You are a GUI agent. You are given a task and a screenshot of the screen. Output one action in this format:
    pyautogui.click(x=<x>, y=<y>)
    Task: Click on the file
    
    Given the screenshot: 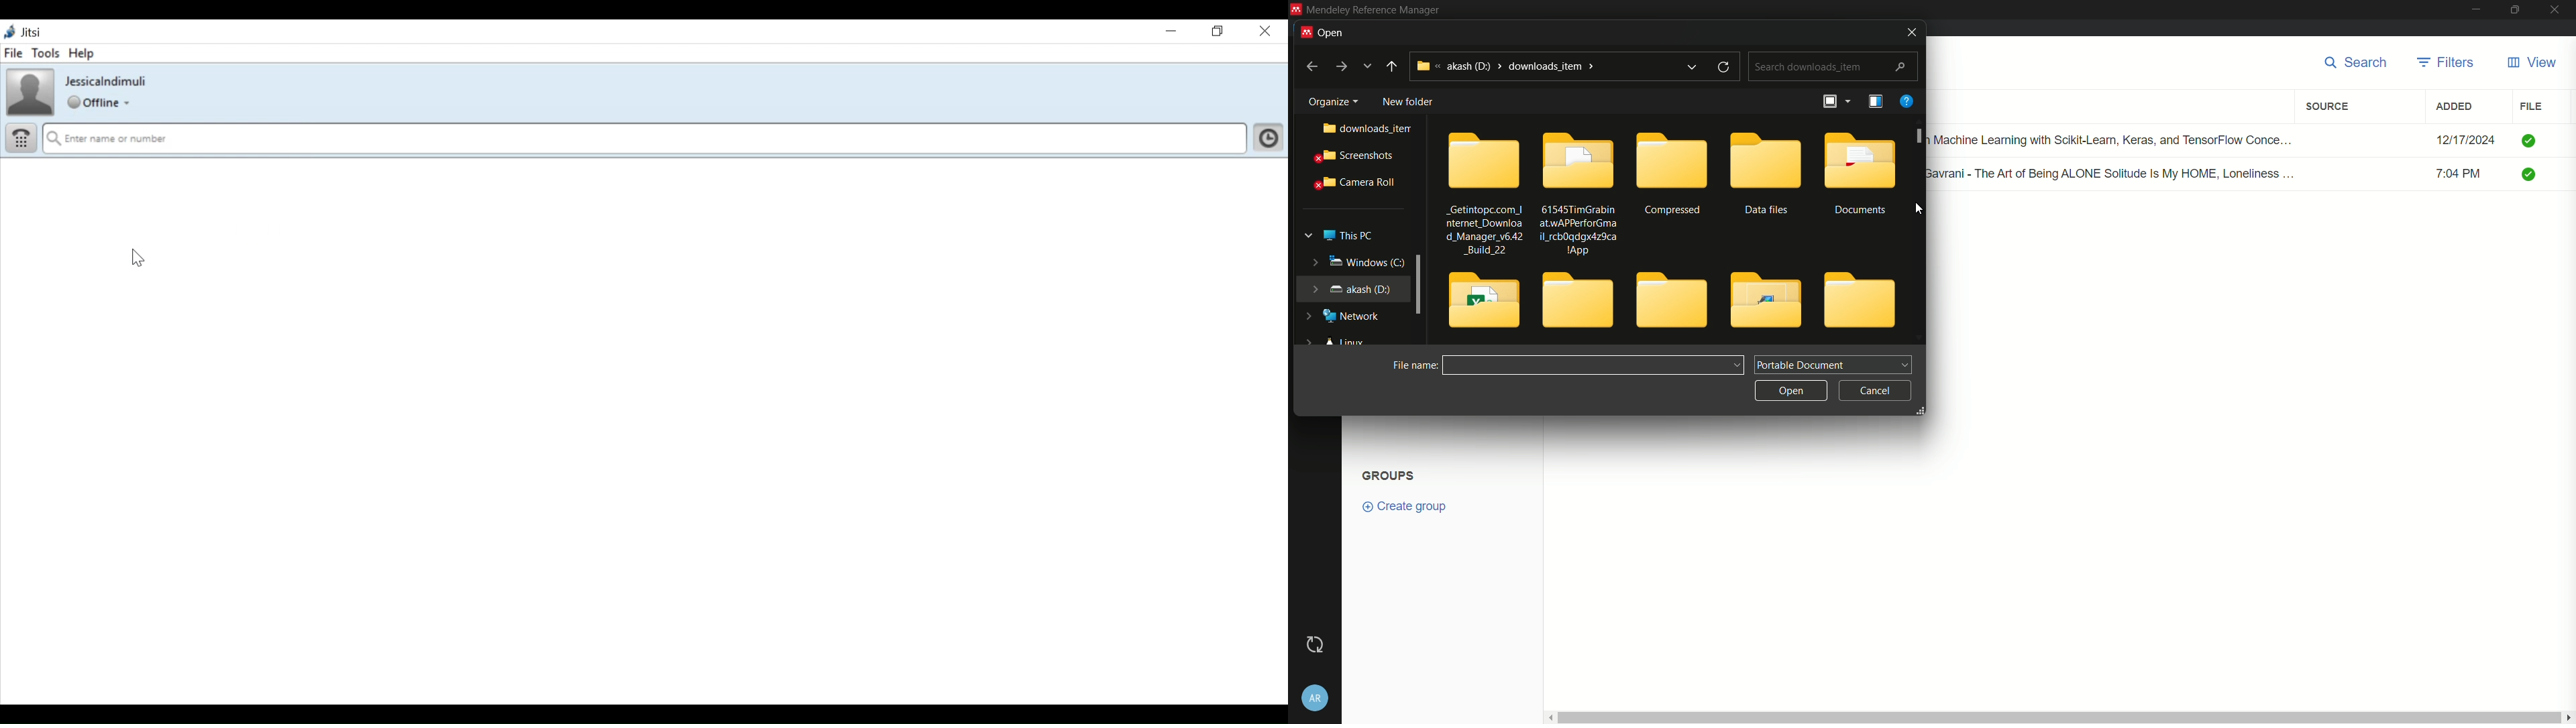 What is the action you would take?
    pyautogui.click(x=2531, y=106)
    